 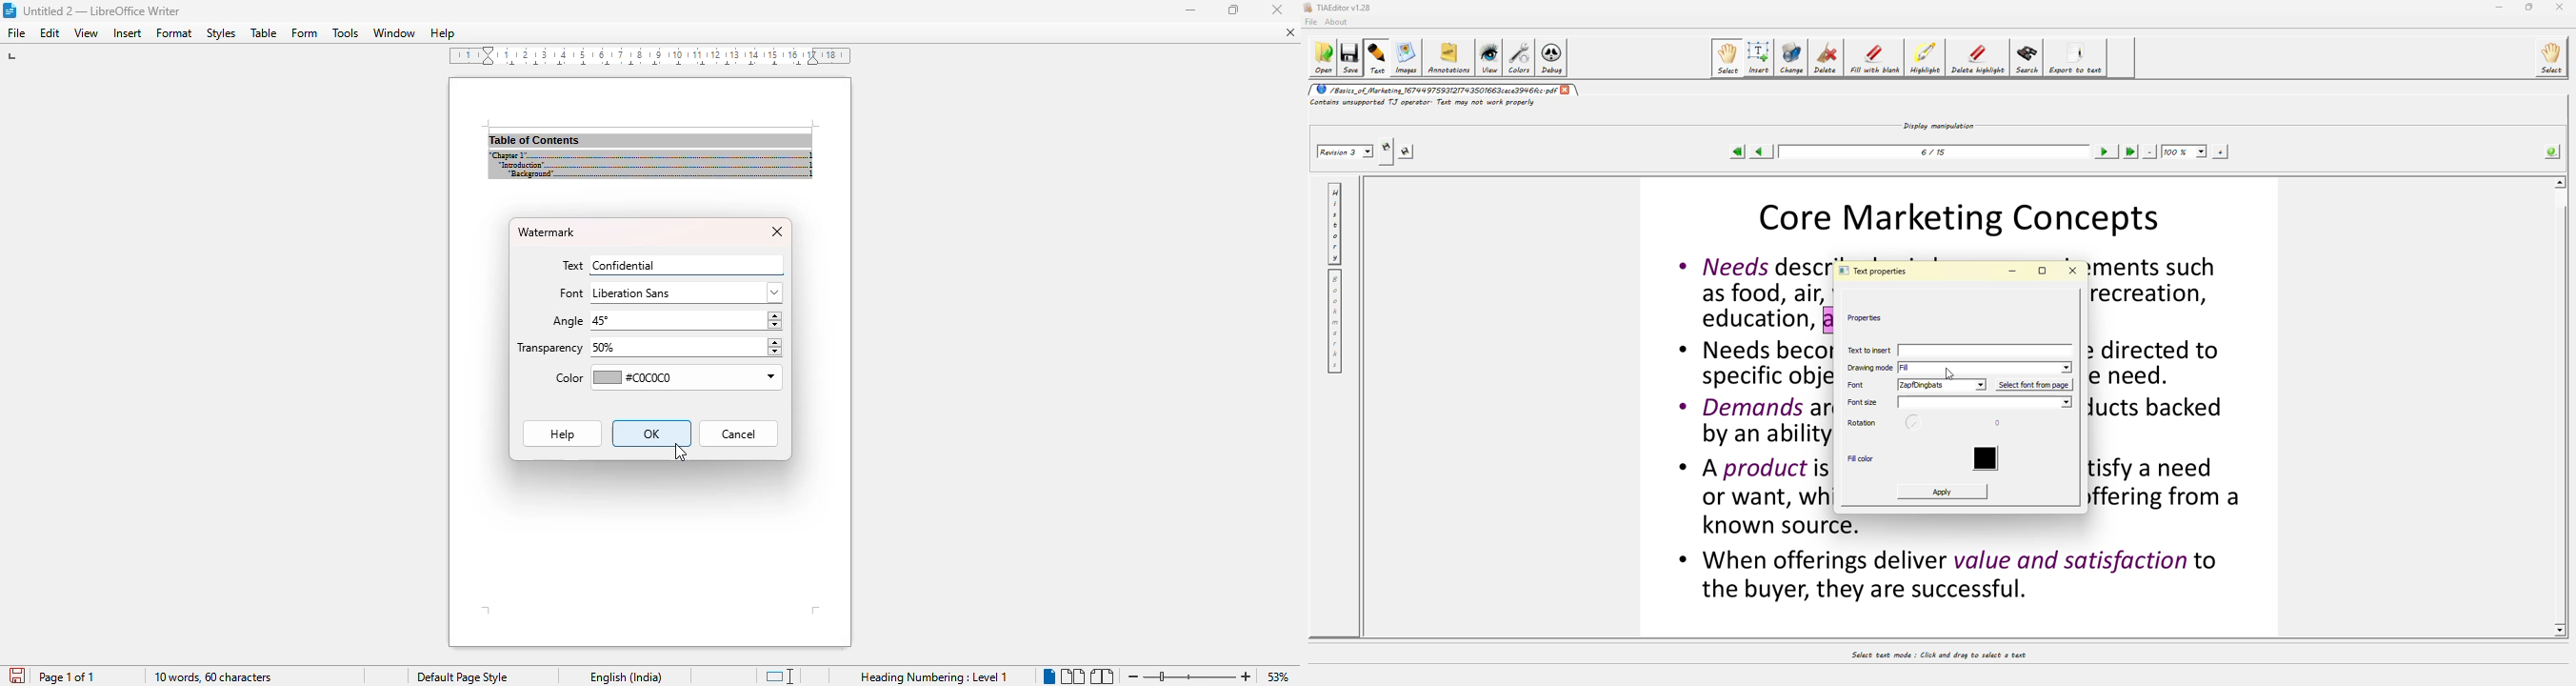 What do you see at coordinates (304, 33) in the screenshot?
I see `form` at bounding box center [304, 33].